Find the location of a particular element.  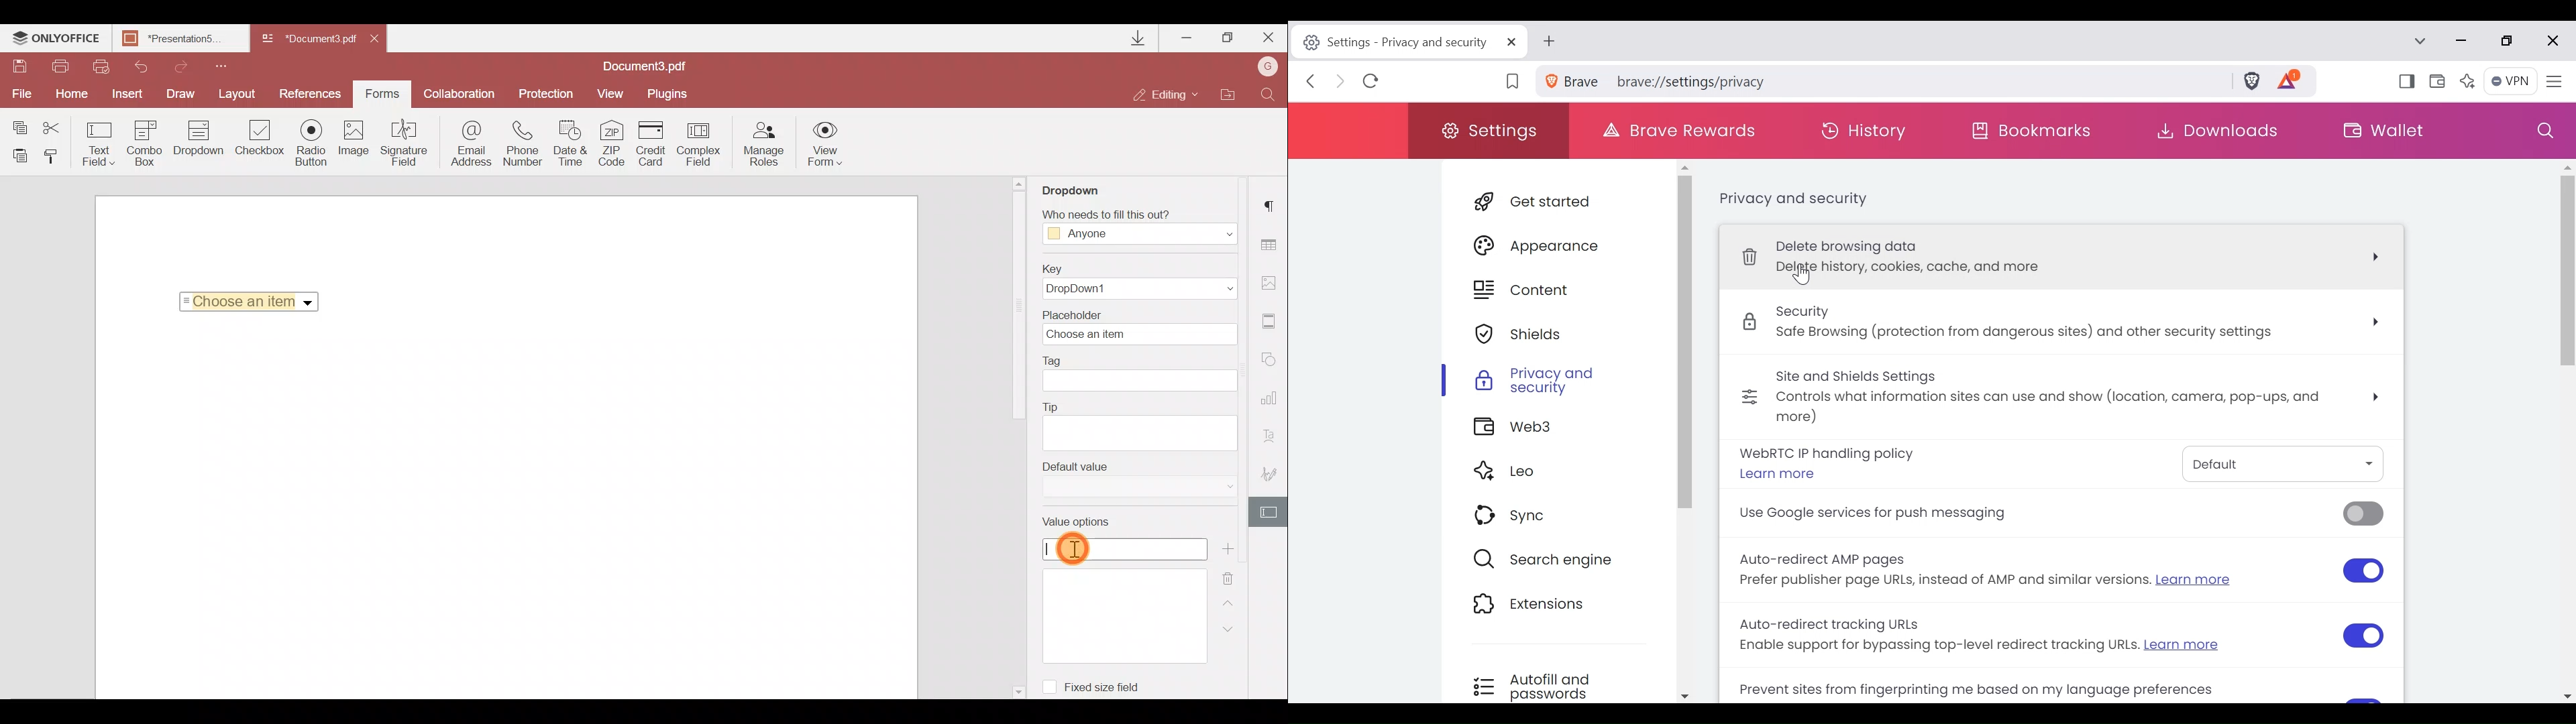

Cut is located at coordinates (60, 125).